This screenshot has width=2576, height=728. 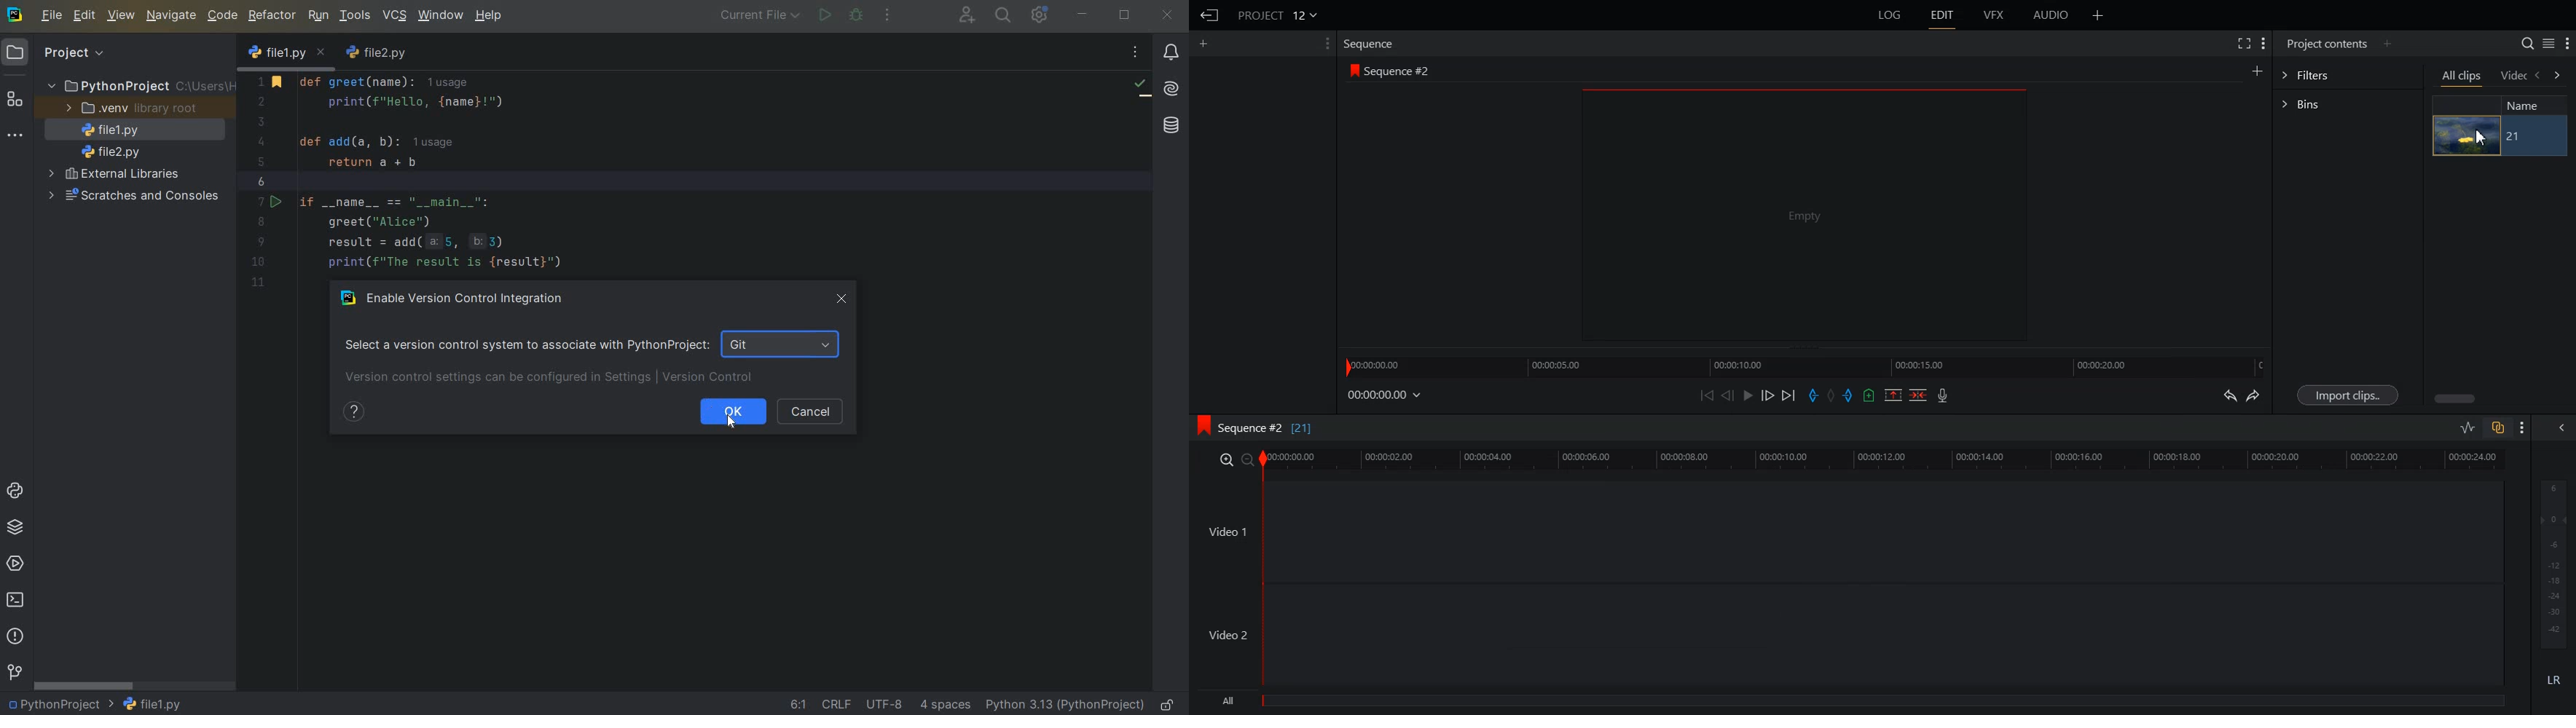 What do you see at coordinates (756, 17) in the screenshot?
I see `current file` at bounding box center [756, 17].